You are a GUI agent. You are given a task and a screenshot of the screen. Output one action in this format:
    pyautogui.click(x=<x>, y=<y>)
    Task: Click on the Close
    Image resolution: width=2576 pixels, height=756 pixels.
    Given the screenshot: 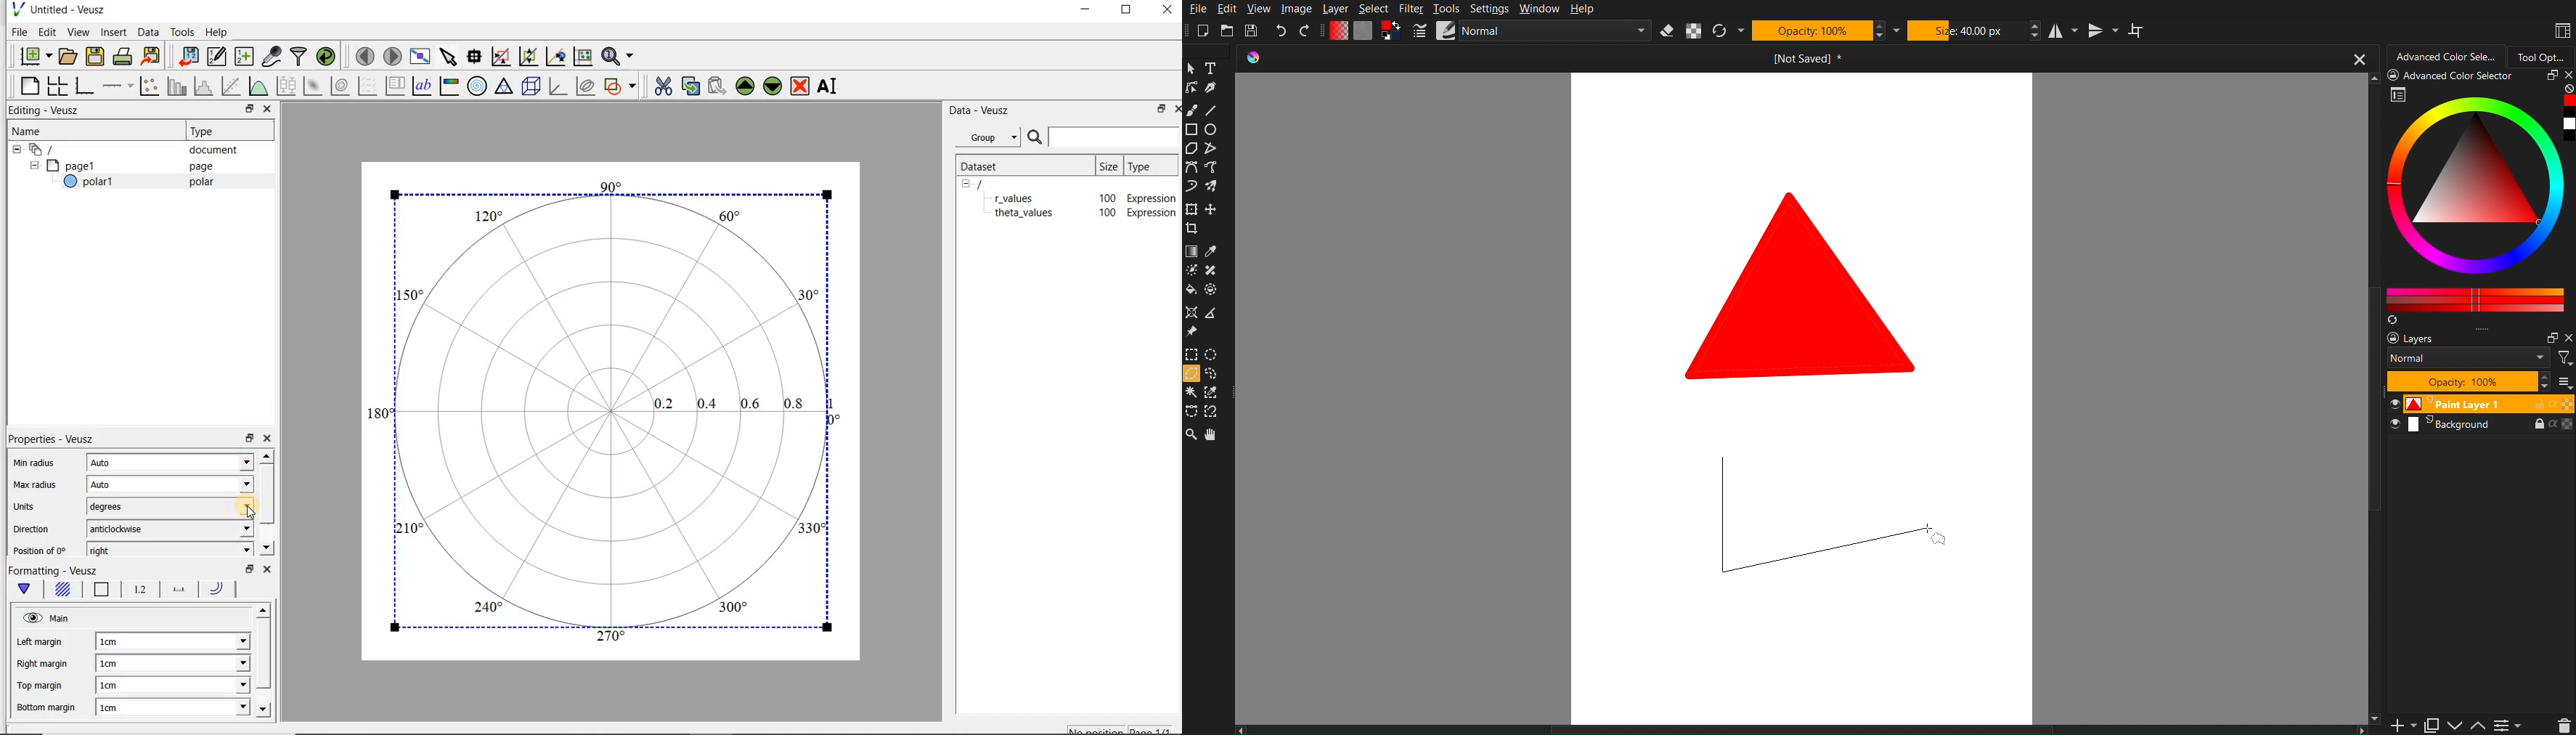 What is the action you would take?
    pyautogui.click(x=1175, y=108)
    